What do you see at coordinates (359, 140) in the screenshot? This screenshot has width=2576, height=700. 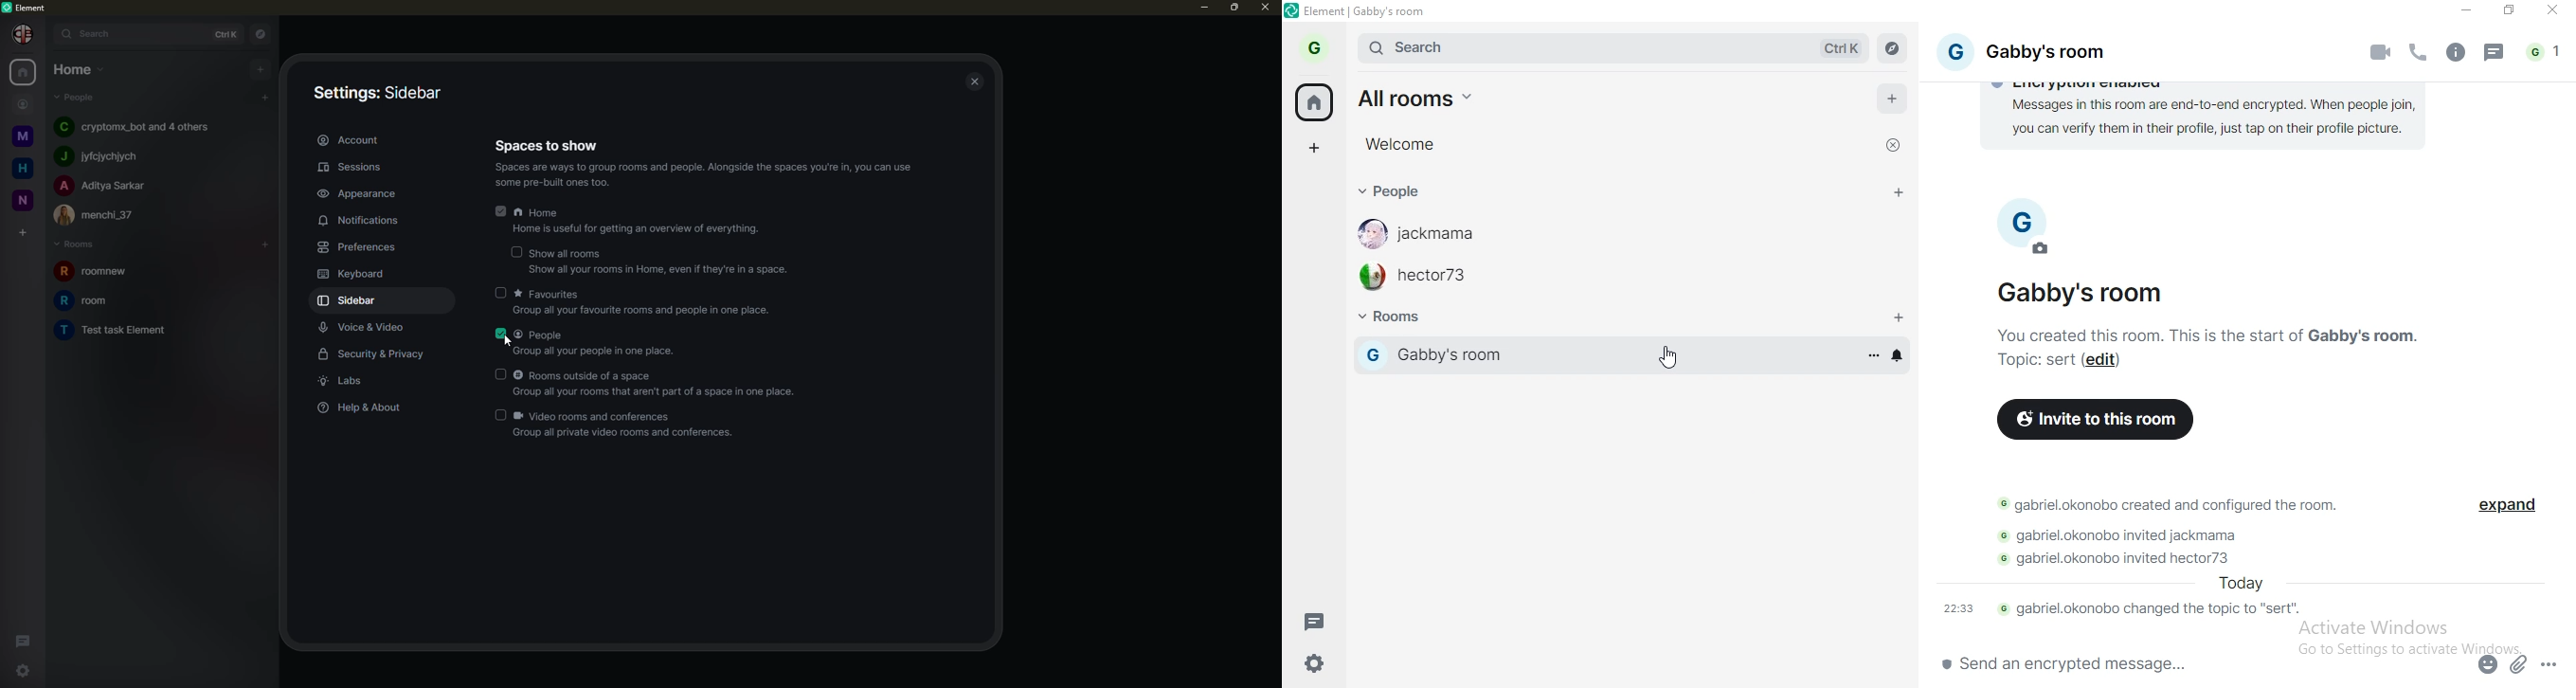 I see `account` at bounding box center [359, 140].